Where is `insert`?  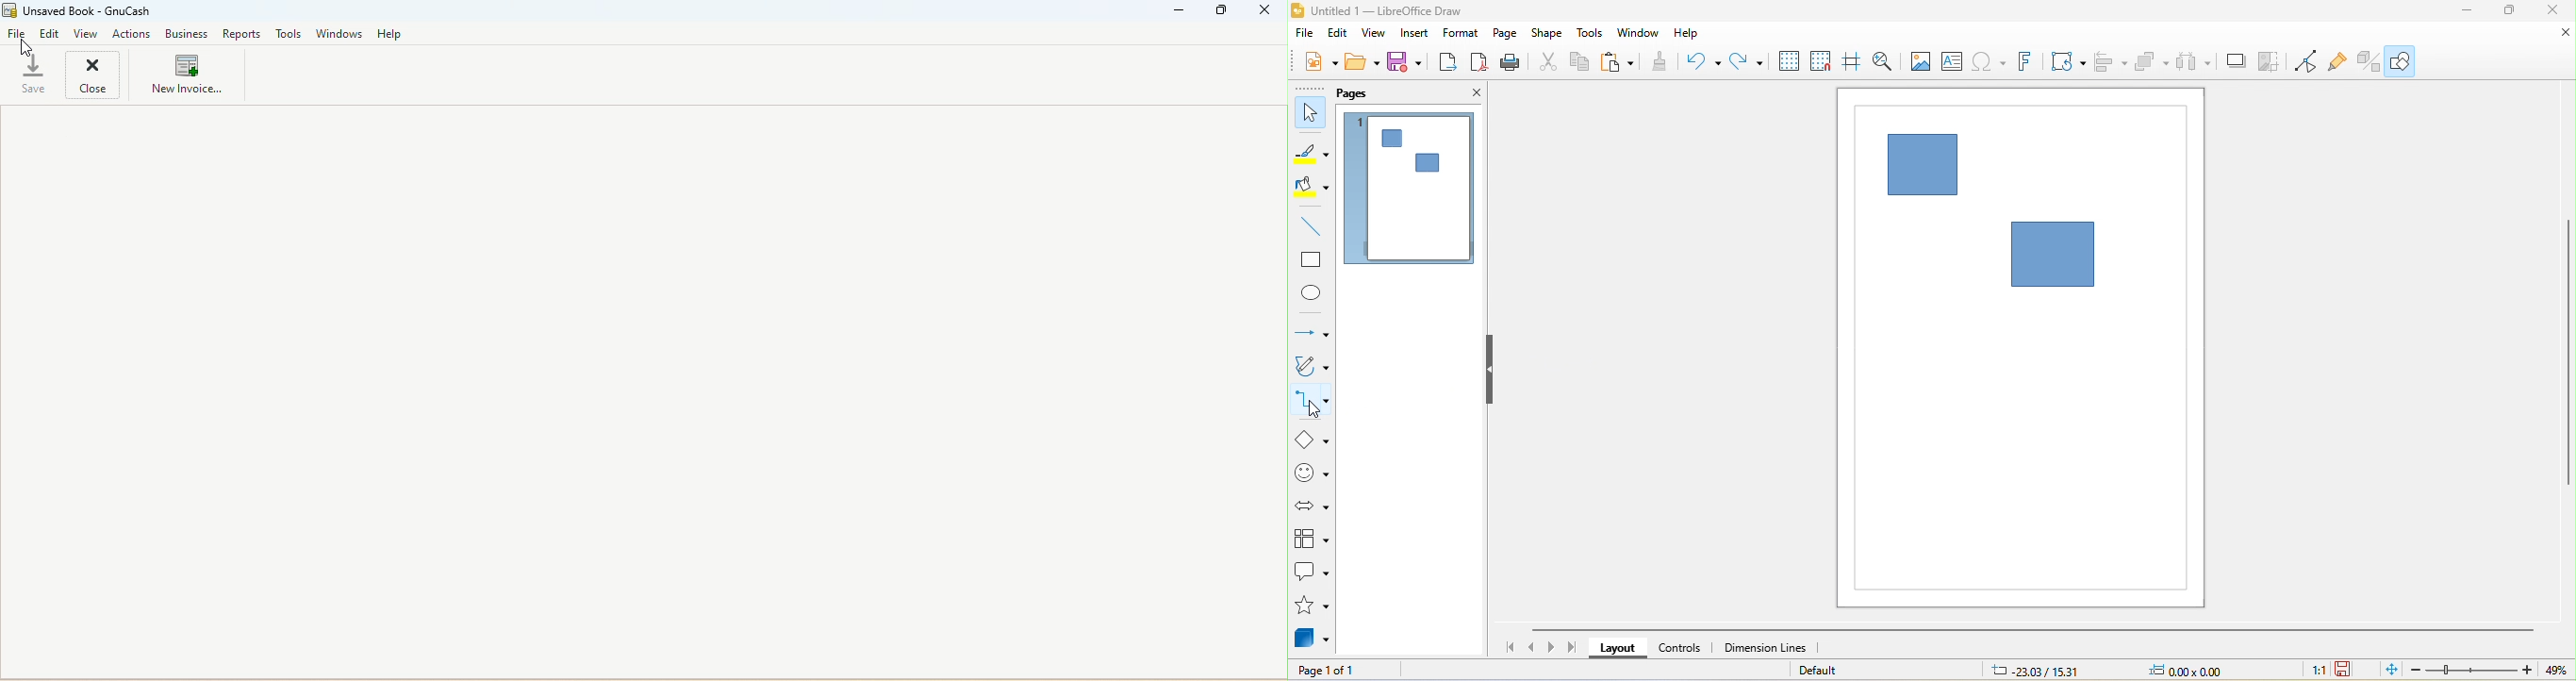 insert is located at coordinates (1413, 33).